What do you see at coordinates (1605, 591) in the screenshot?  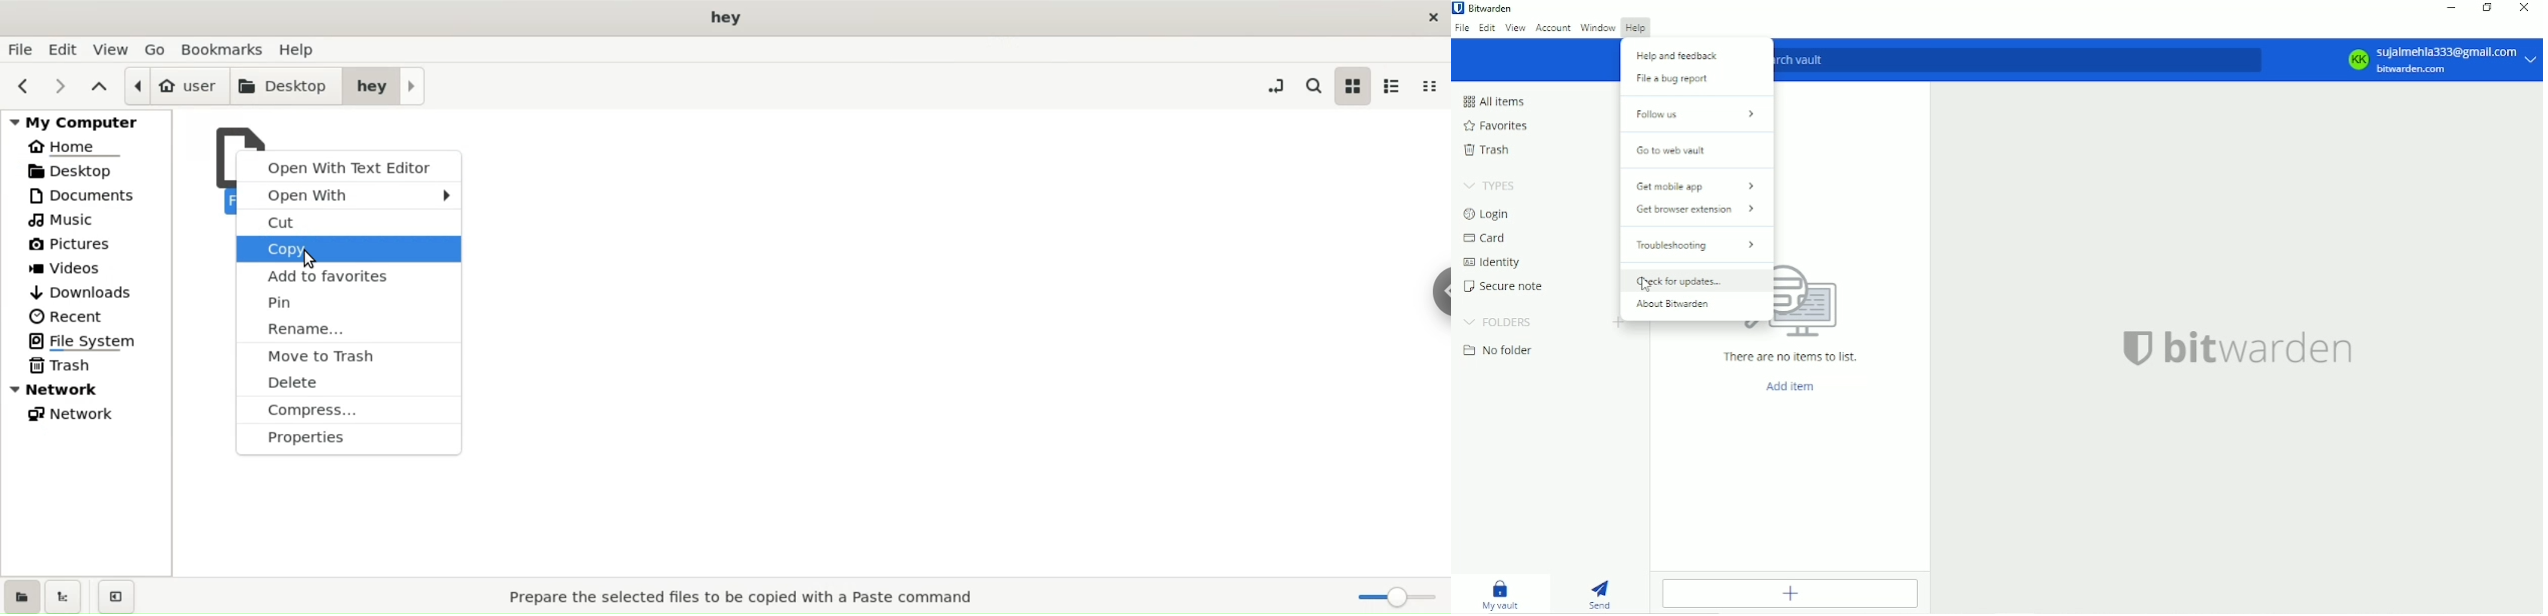 I see `Send` at bounding box center [1605, 591].